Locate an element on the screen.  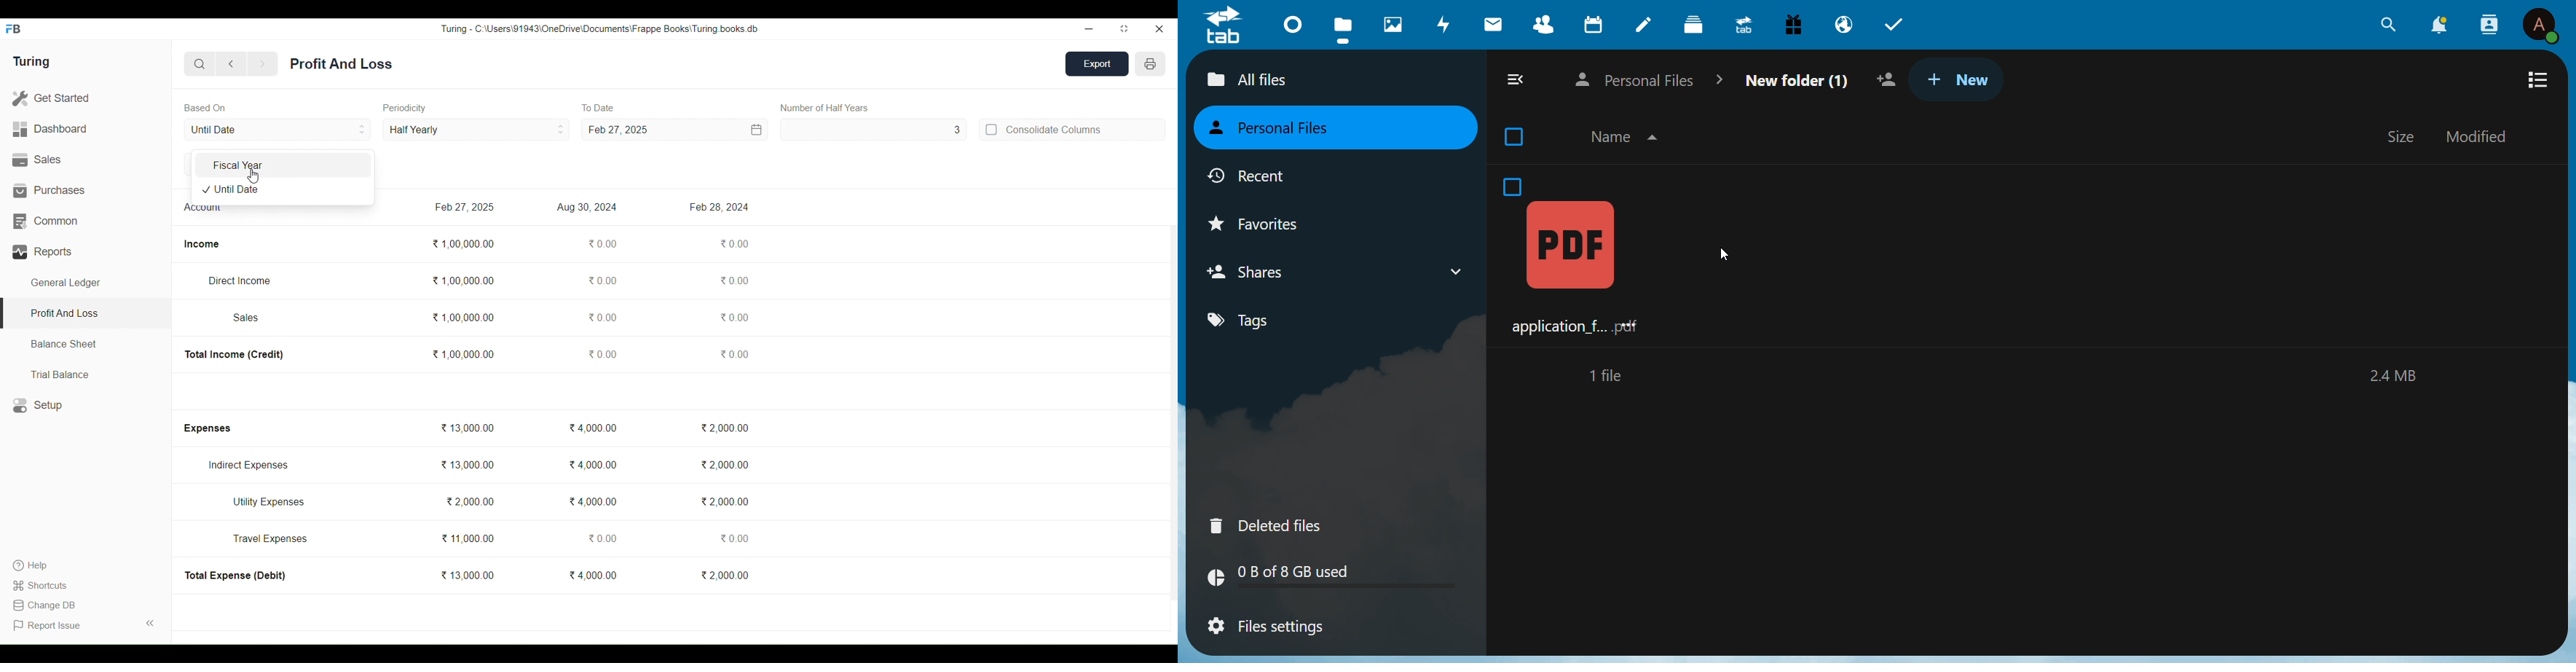
13,000.00 is located at coordinates (467, 575).